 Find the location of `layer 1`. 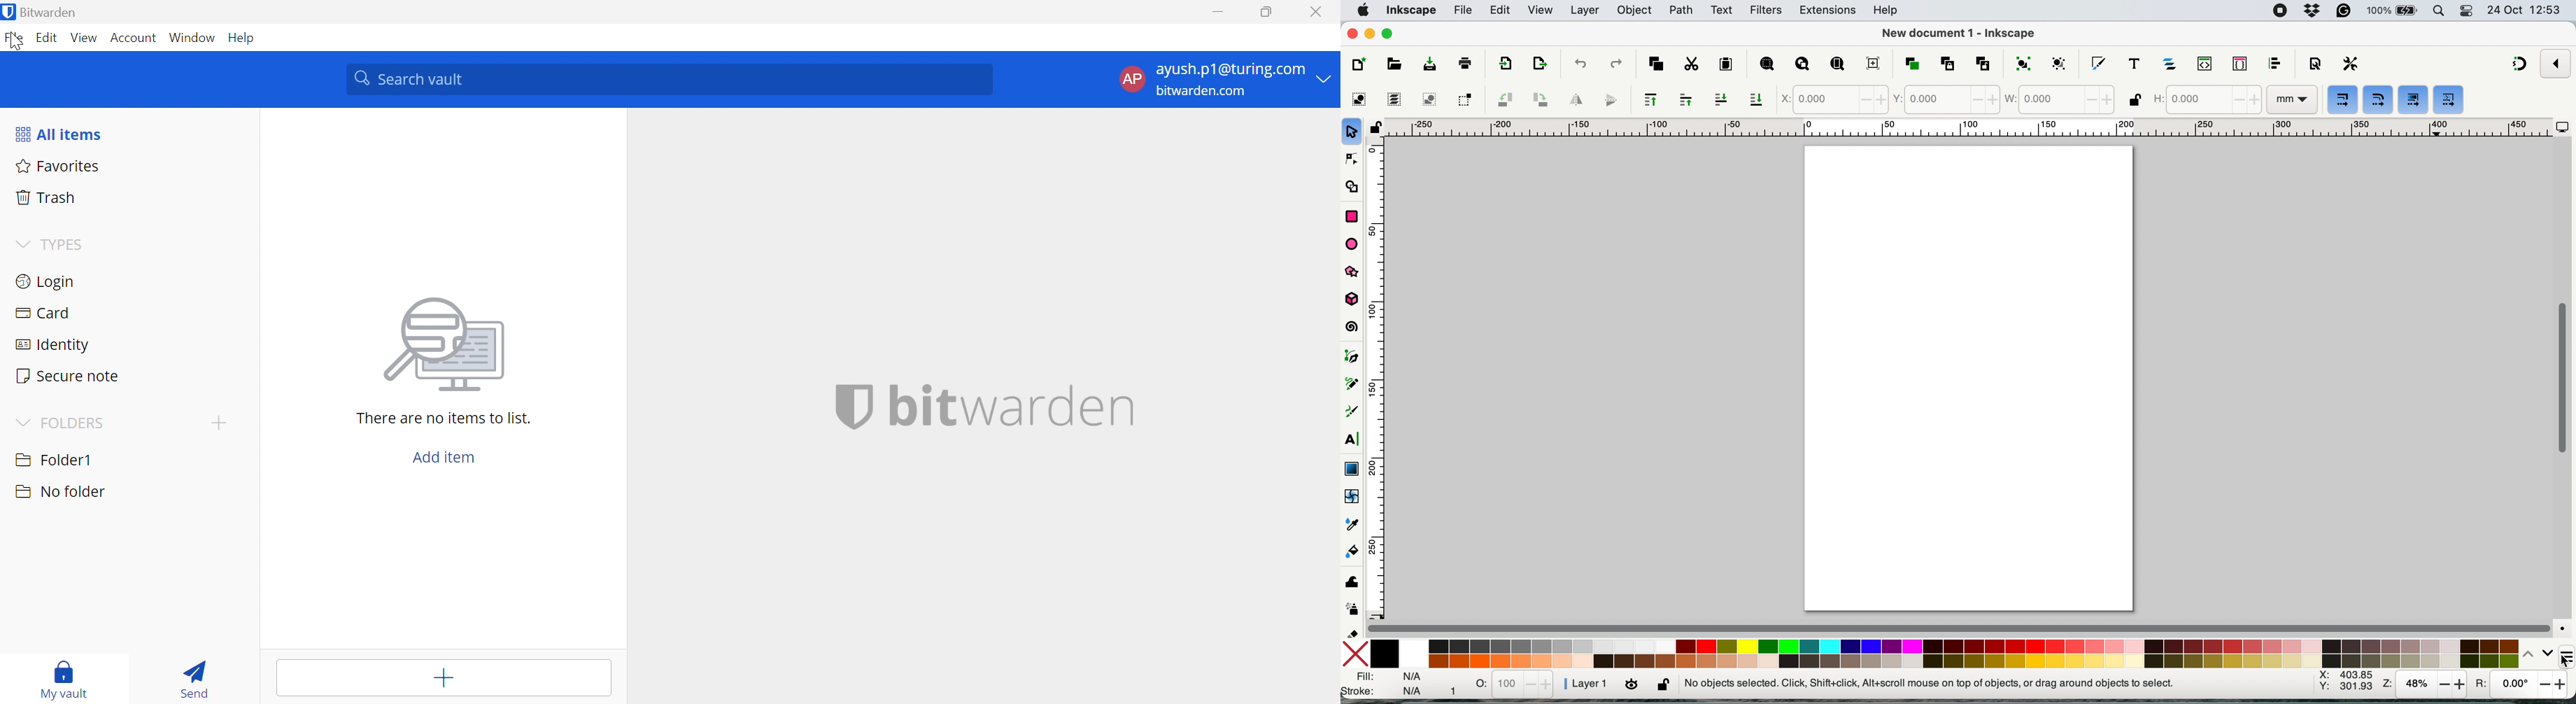

layer 1 is located at coordinates (1585, 683).